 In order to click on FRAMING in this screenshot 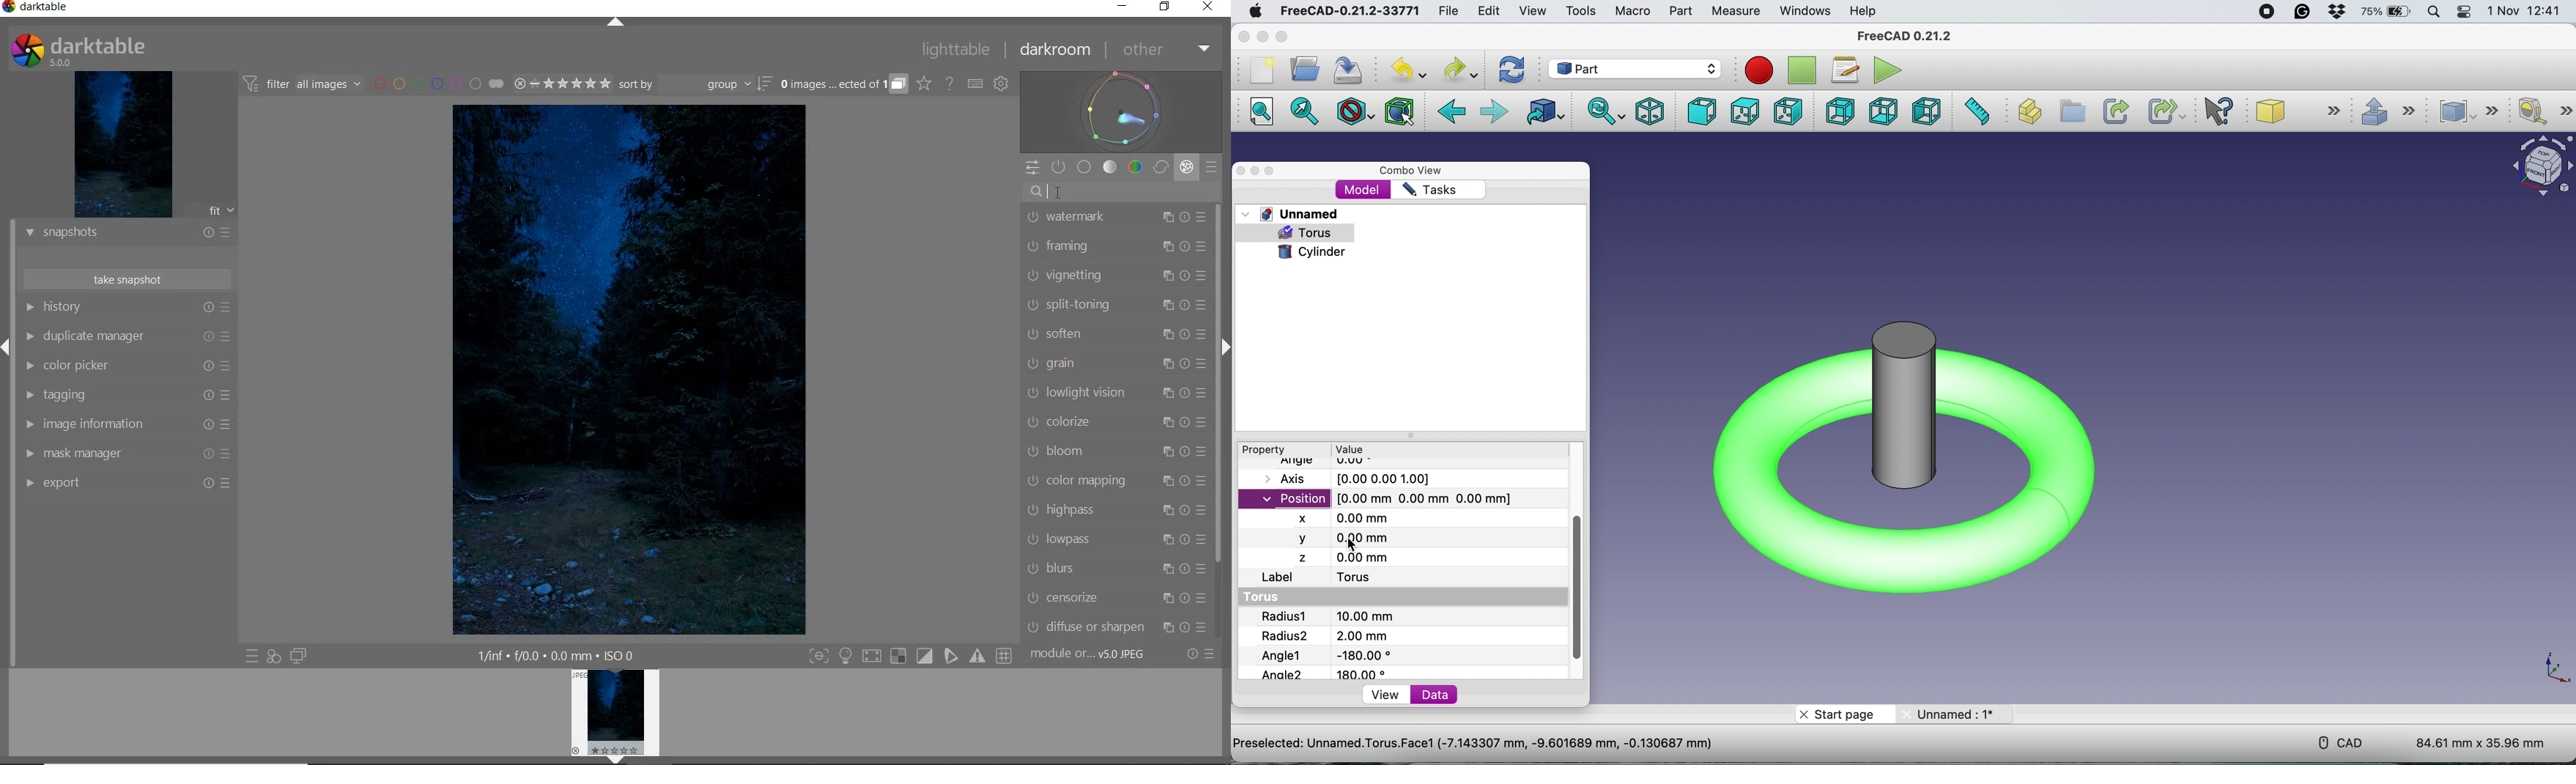, I will do `click(1114, 248)`.